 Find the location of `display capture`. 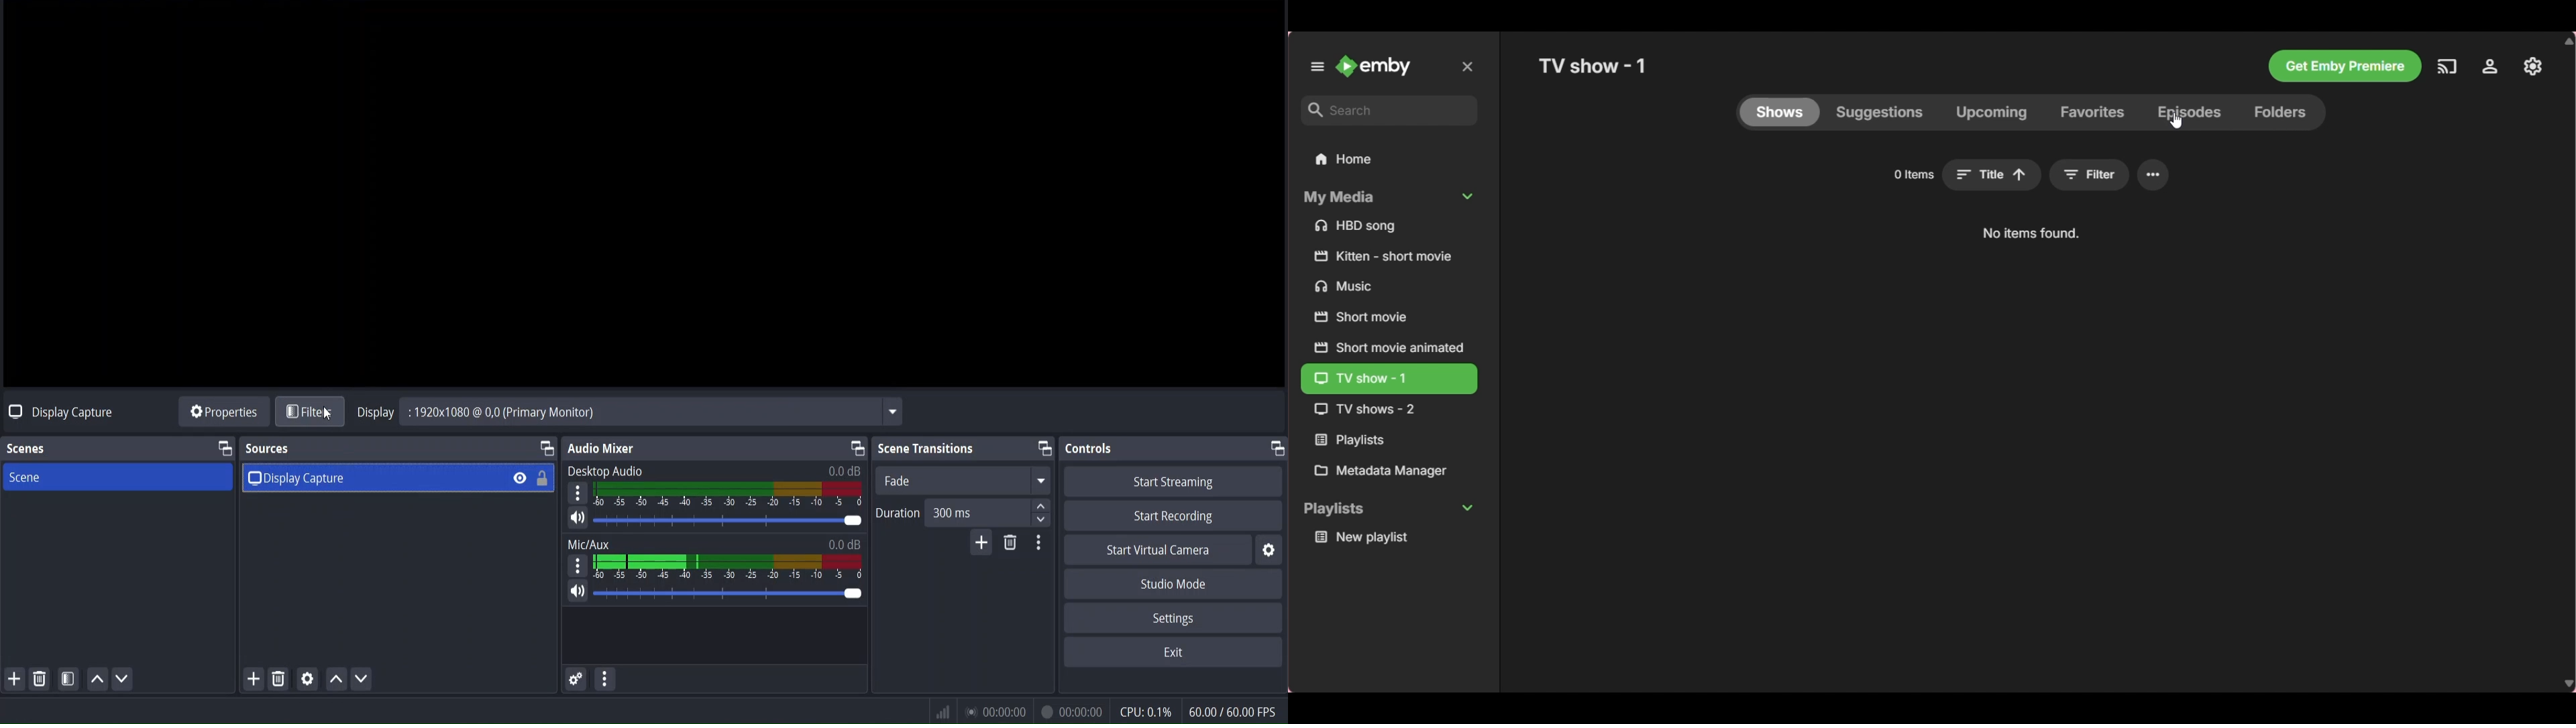

display capture is located at coordinates (297, 479).